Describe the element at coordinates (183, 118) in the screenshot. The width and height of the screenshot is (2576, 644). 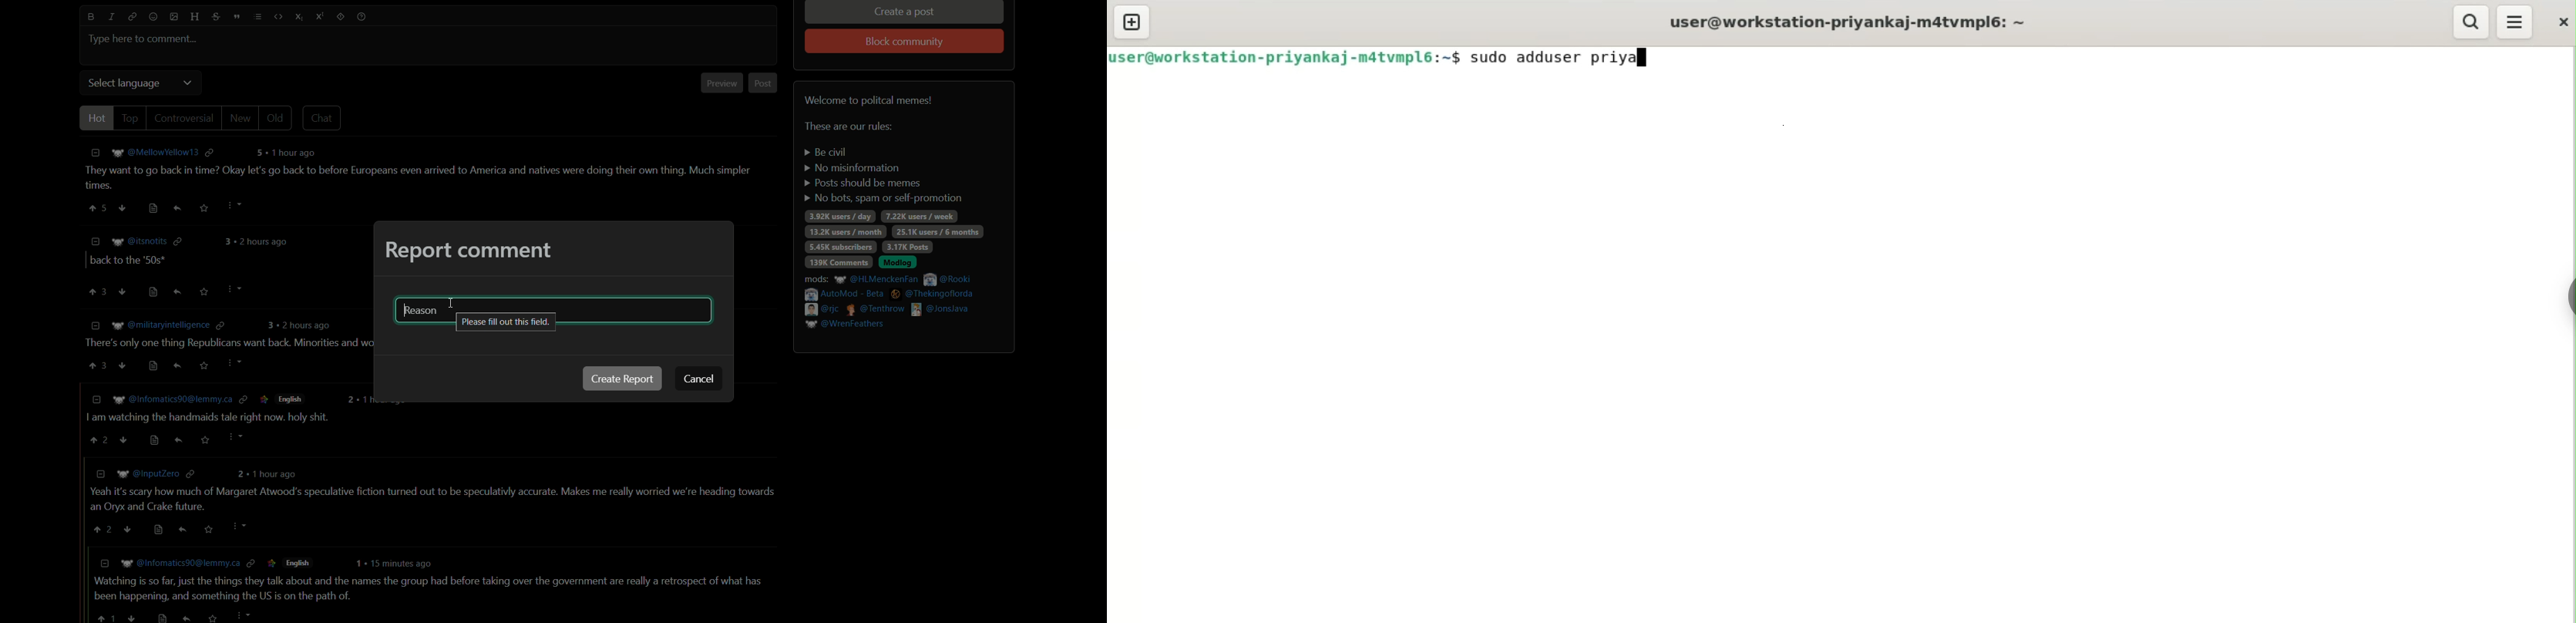
I see `controversial` at that location.